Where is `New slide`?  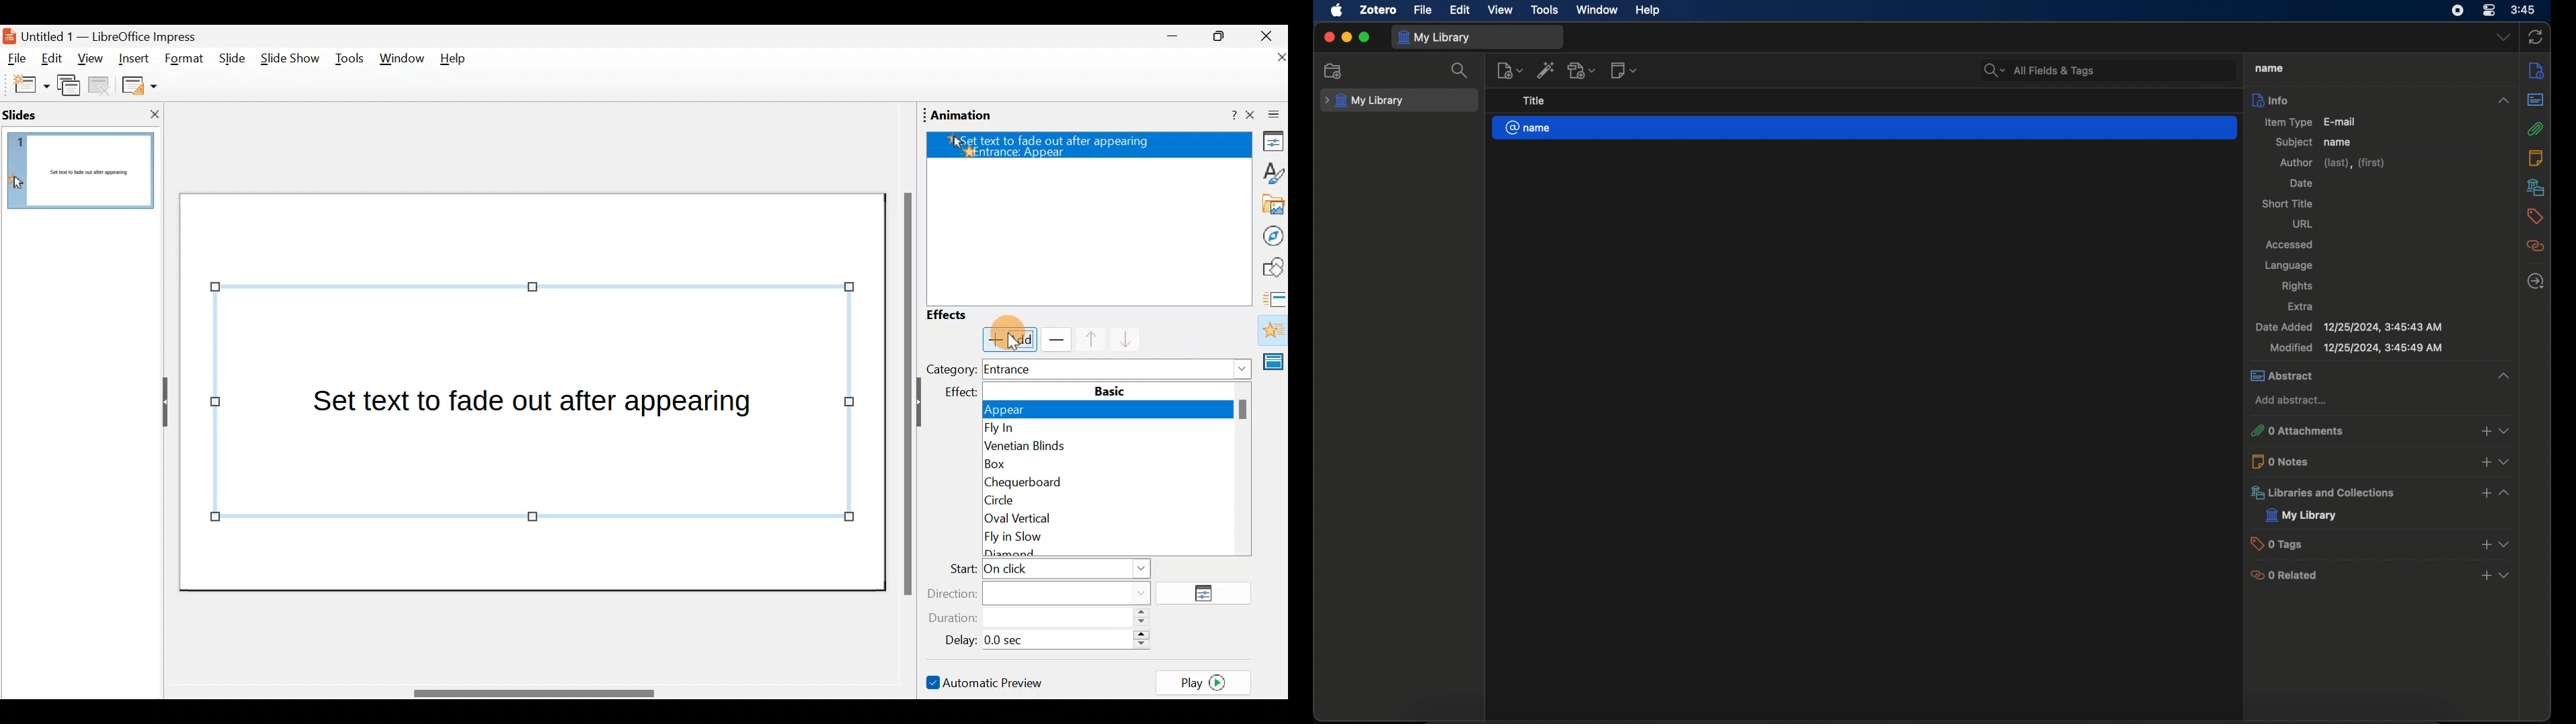
New slide is located at coordinates (25, 85).